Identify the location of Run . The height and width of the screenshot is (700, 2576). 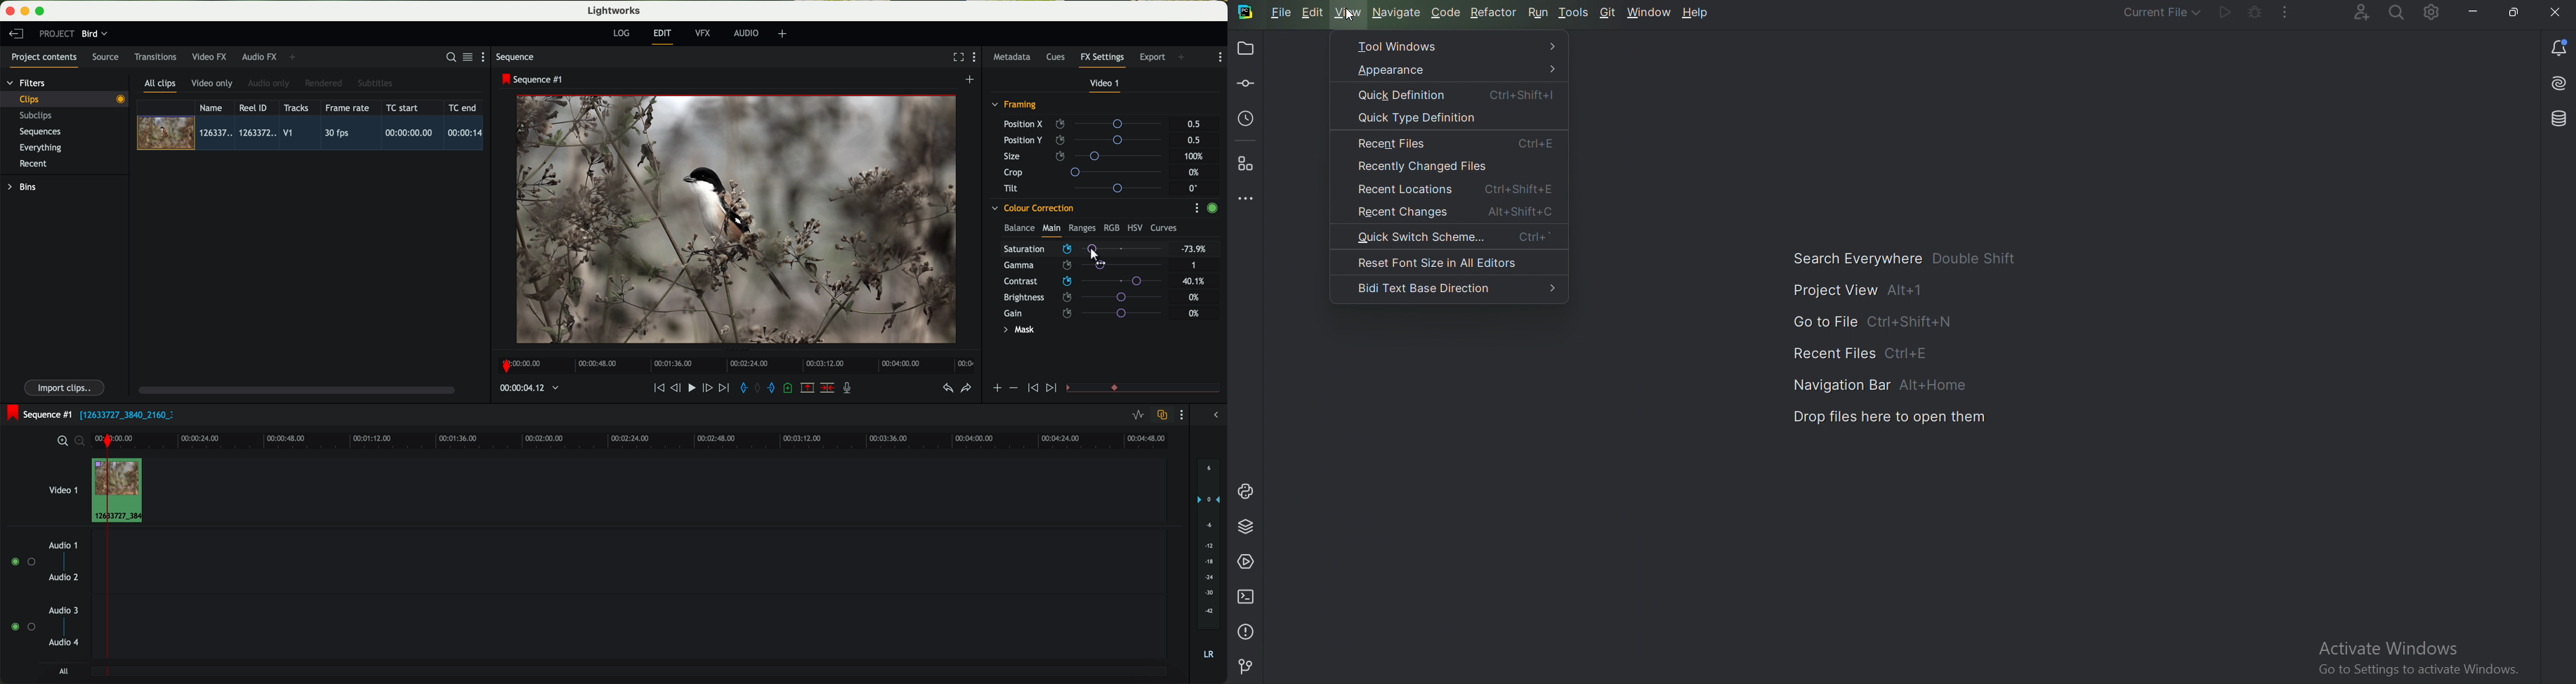
(2225, 12).